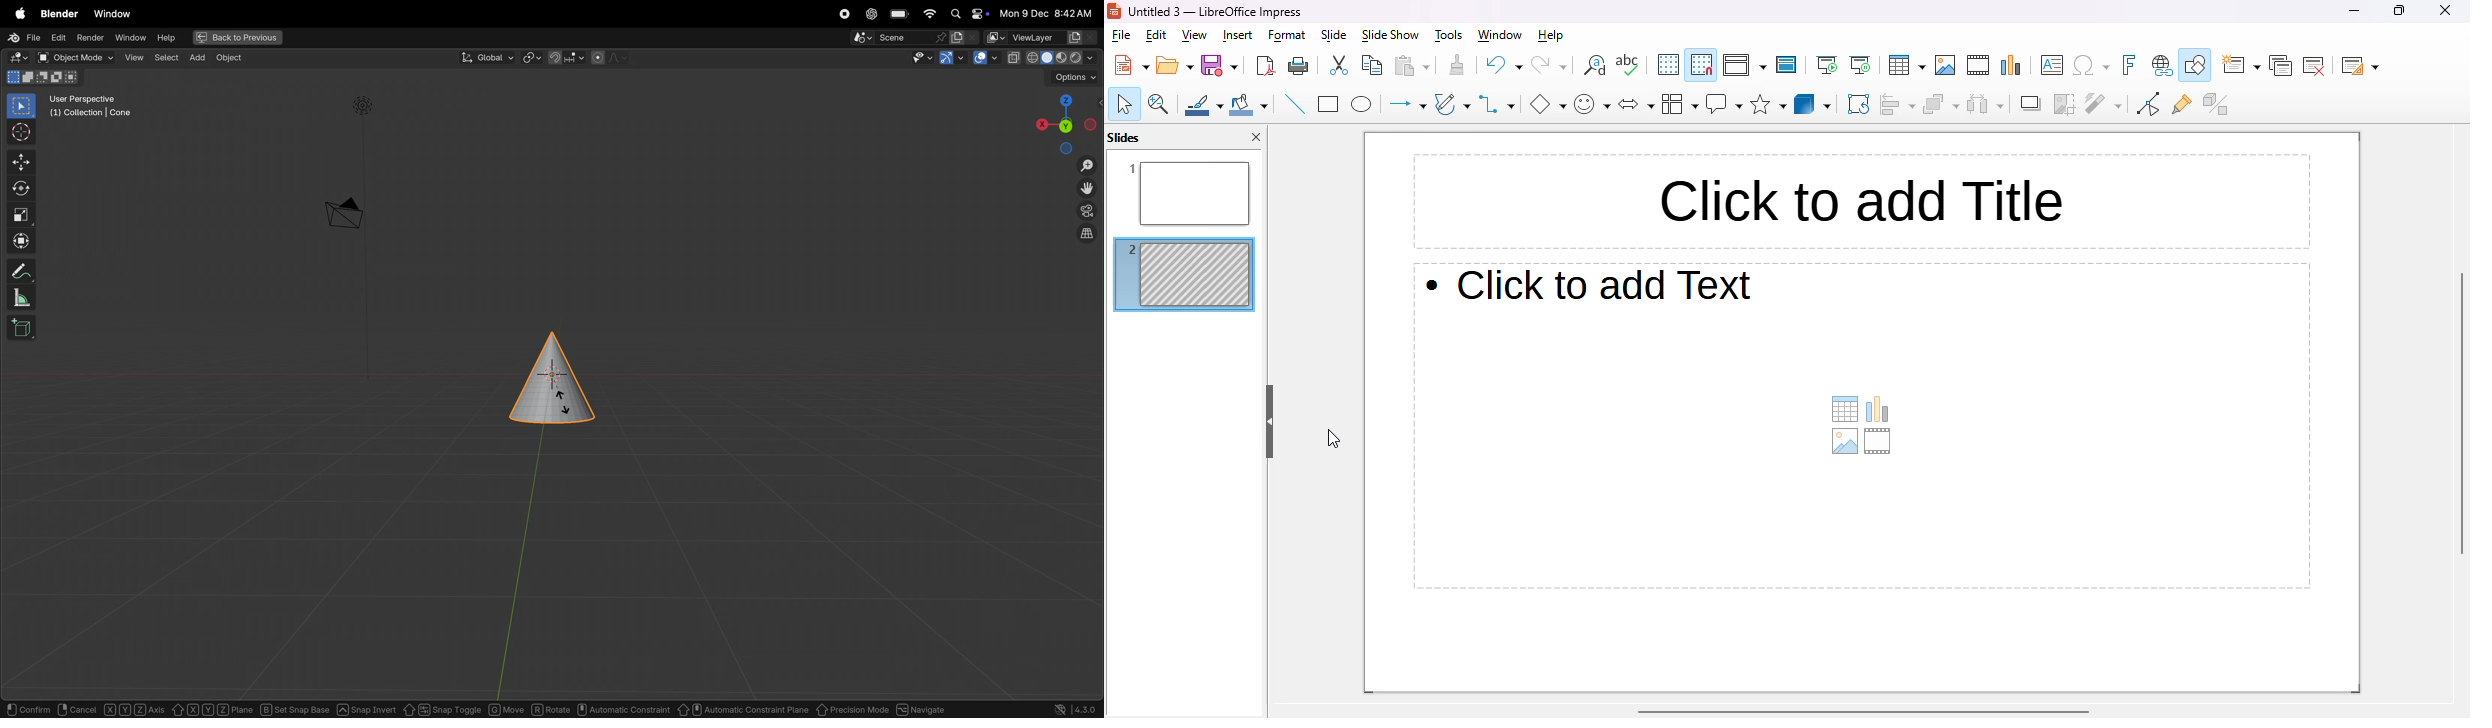 The width and height of the screenshot is (2492, 728). What do you see at coordinates (1219, 65) in the screenshot?
I see `save` at bounding box center [1219, 65].